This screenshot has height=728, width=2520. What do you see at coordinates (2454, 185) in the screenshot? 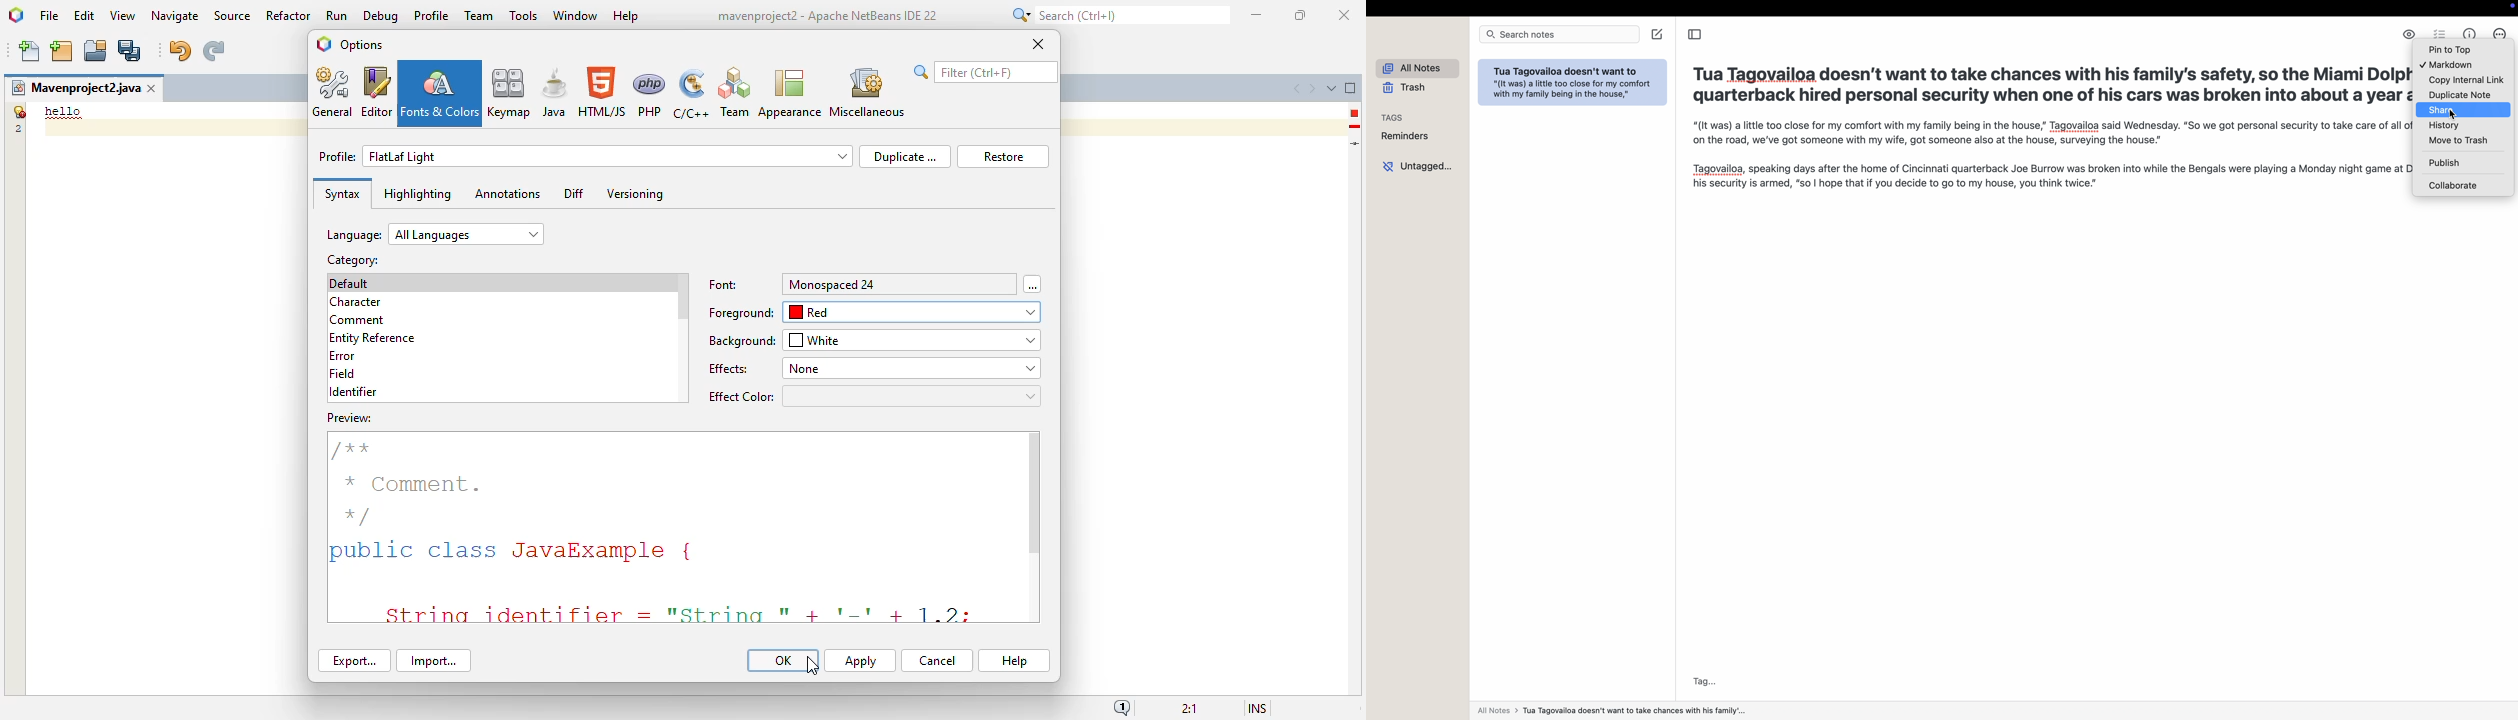
I see `collaborate` at bounding box center [2454, 185].